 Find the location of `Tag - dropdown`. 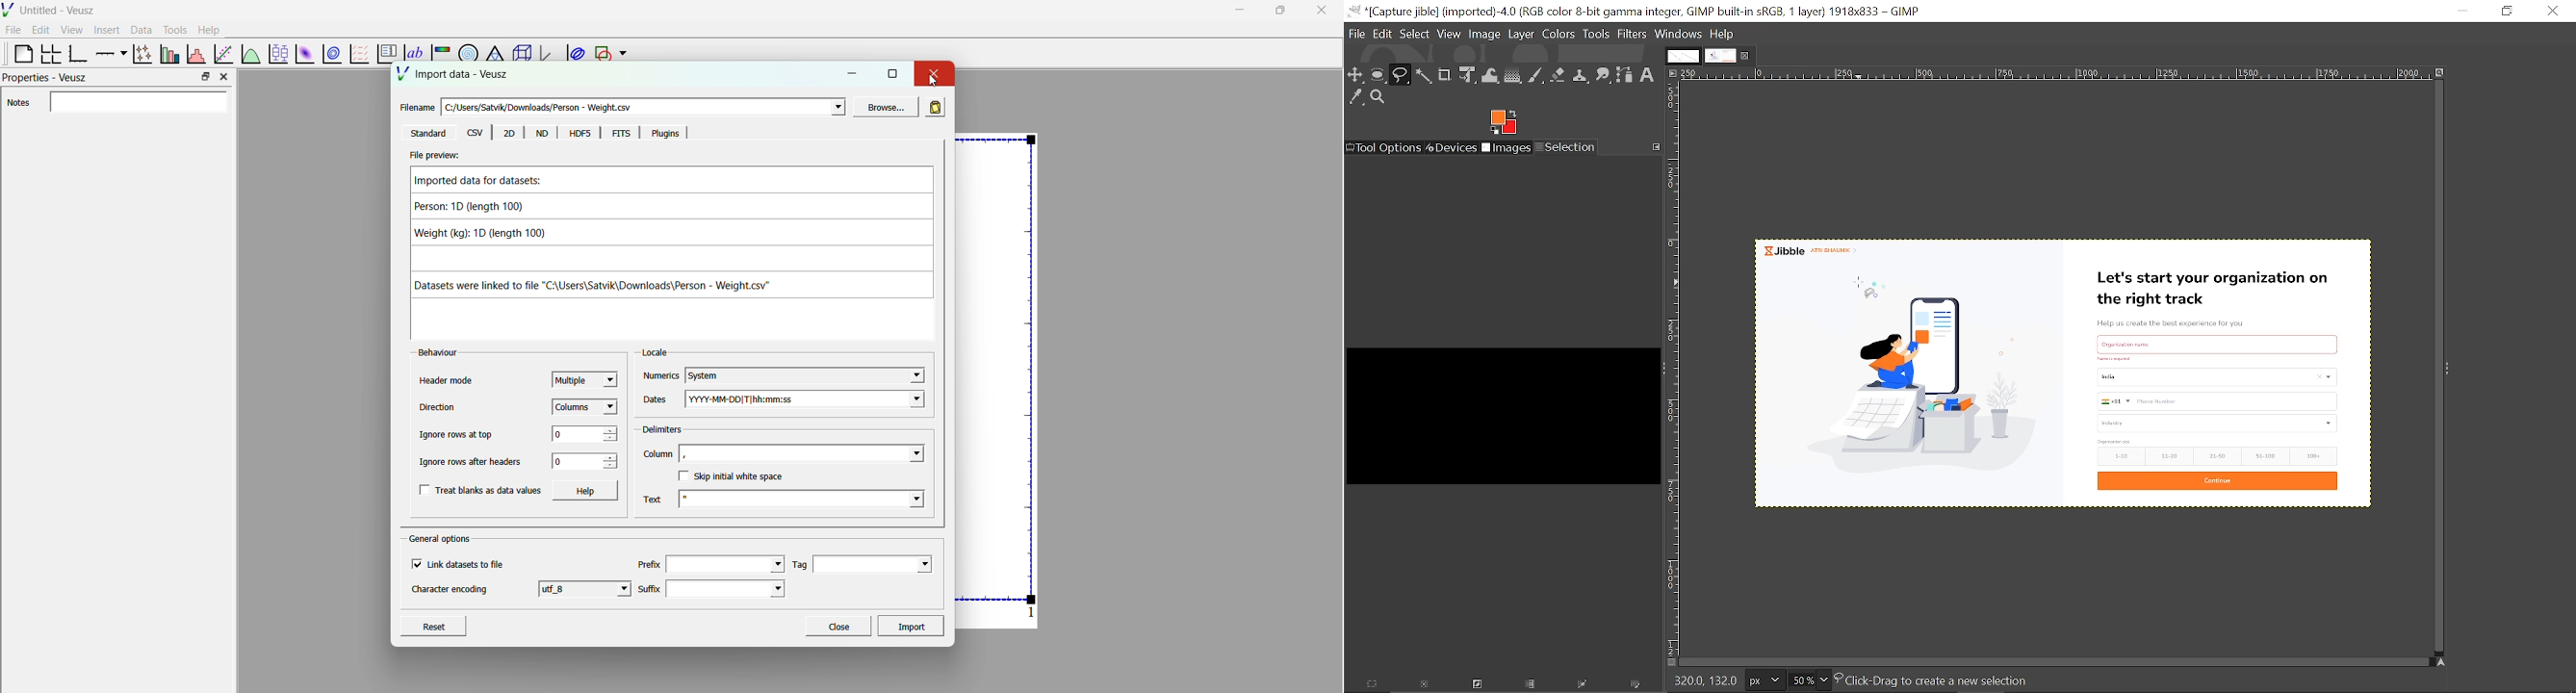

Tag - dropdown is located at coordinates (879, 563).